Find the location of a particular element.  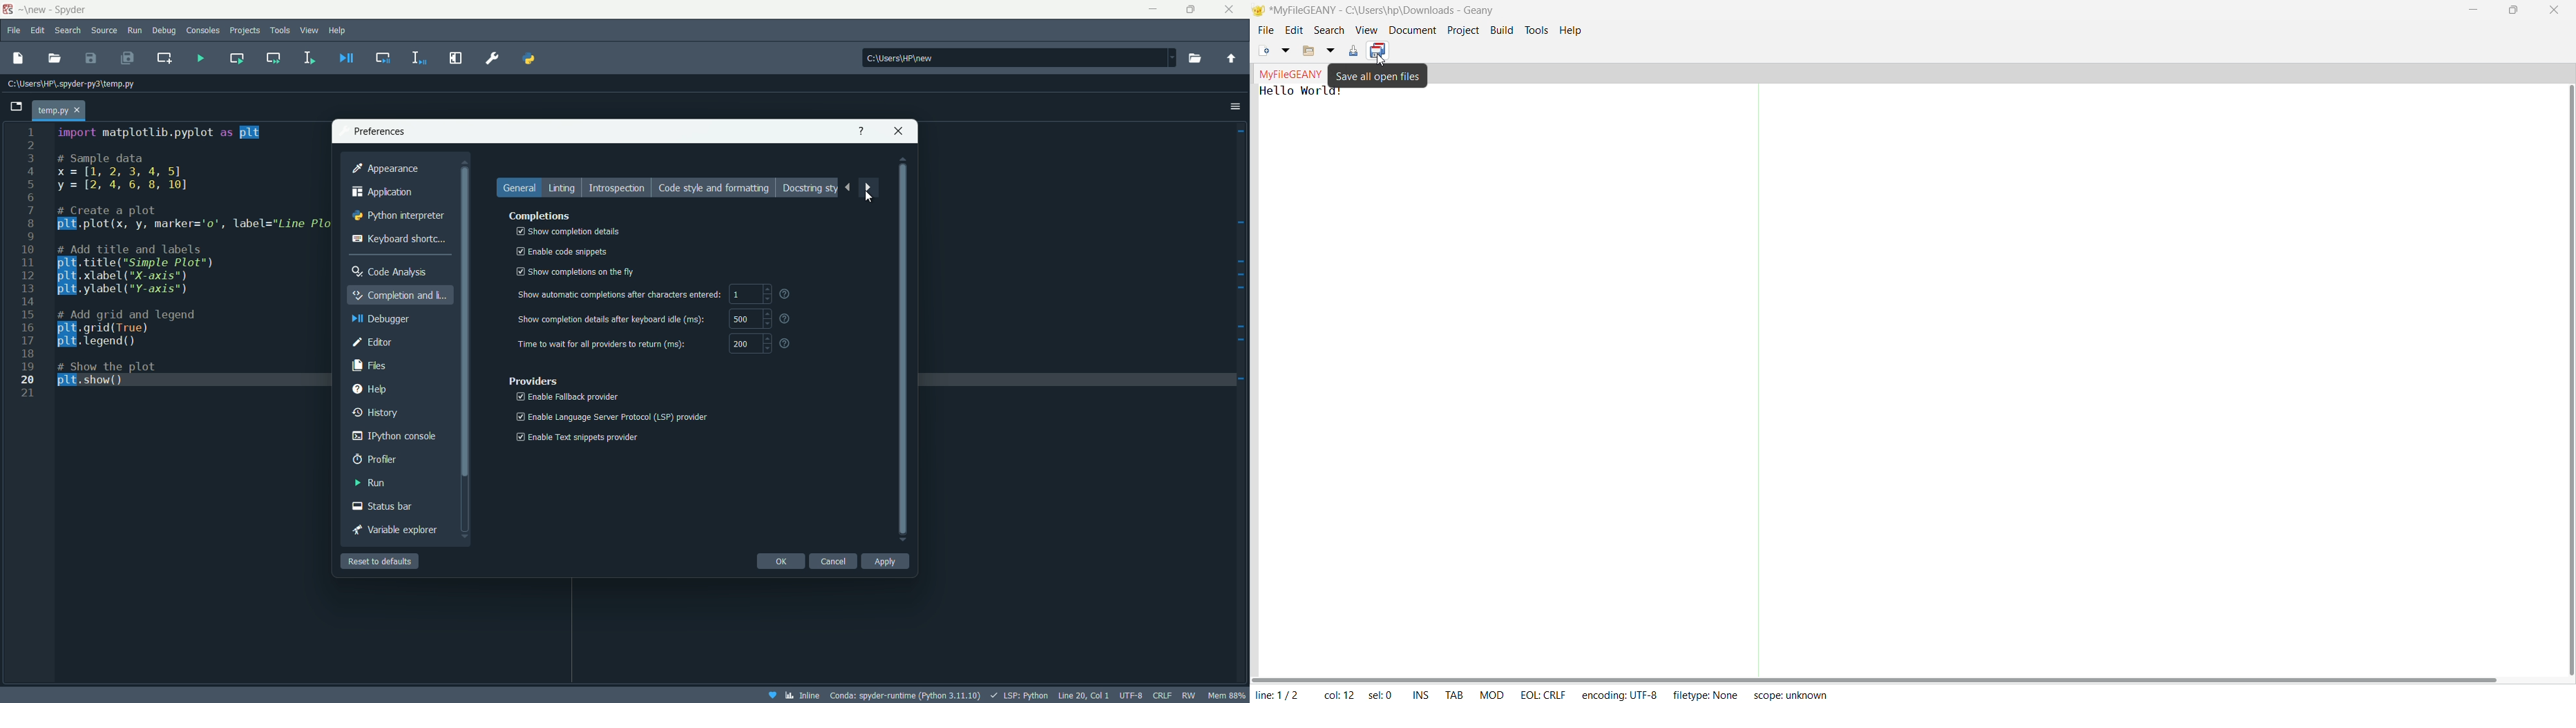

files is located at coordinates (372, 365).